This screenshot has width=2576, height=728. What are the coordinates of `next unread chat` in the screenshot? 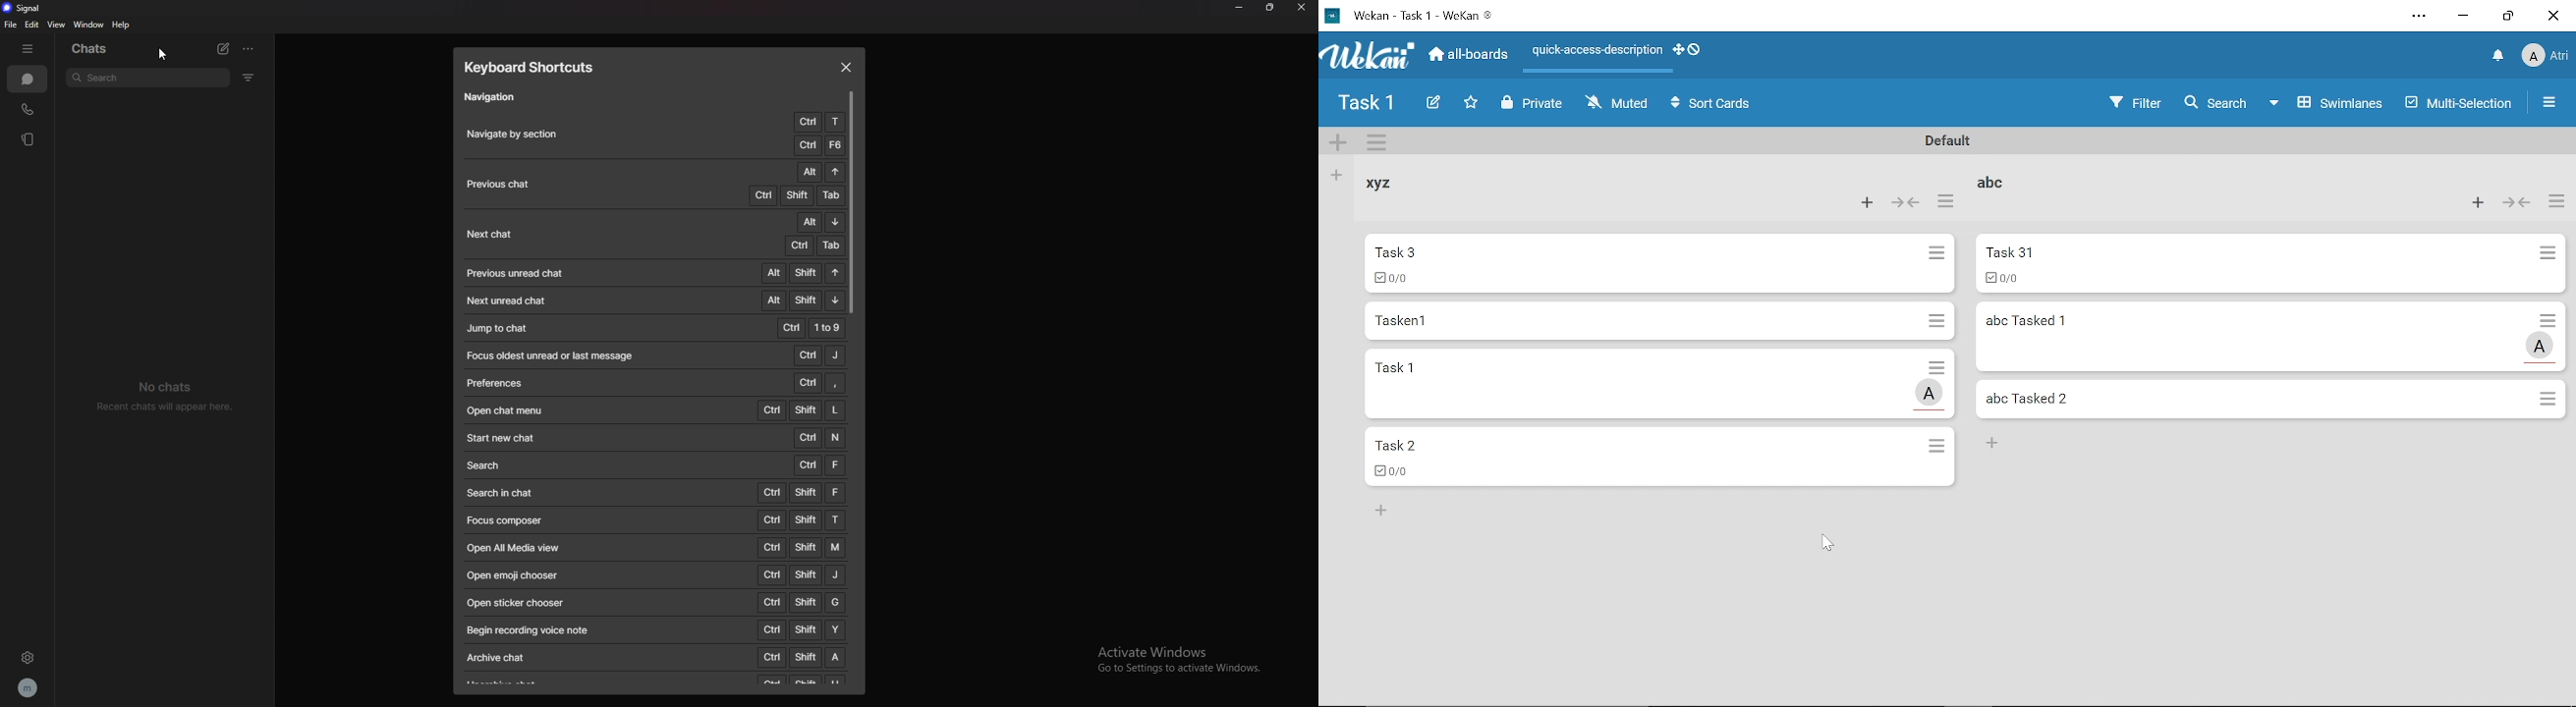 It's located at (514, 300).